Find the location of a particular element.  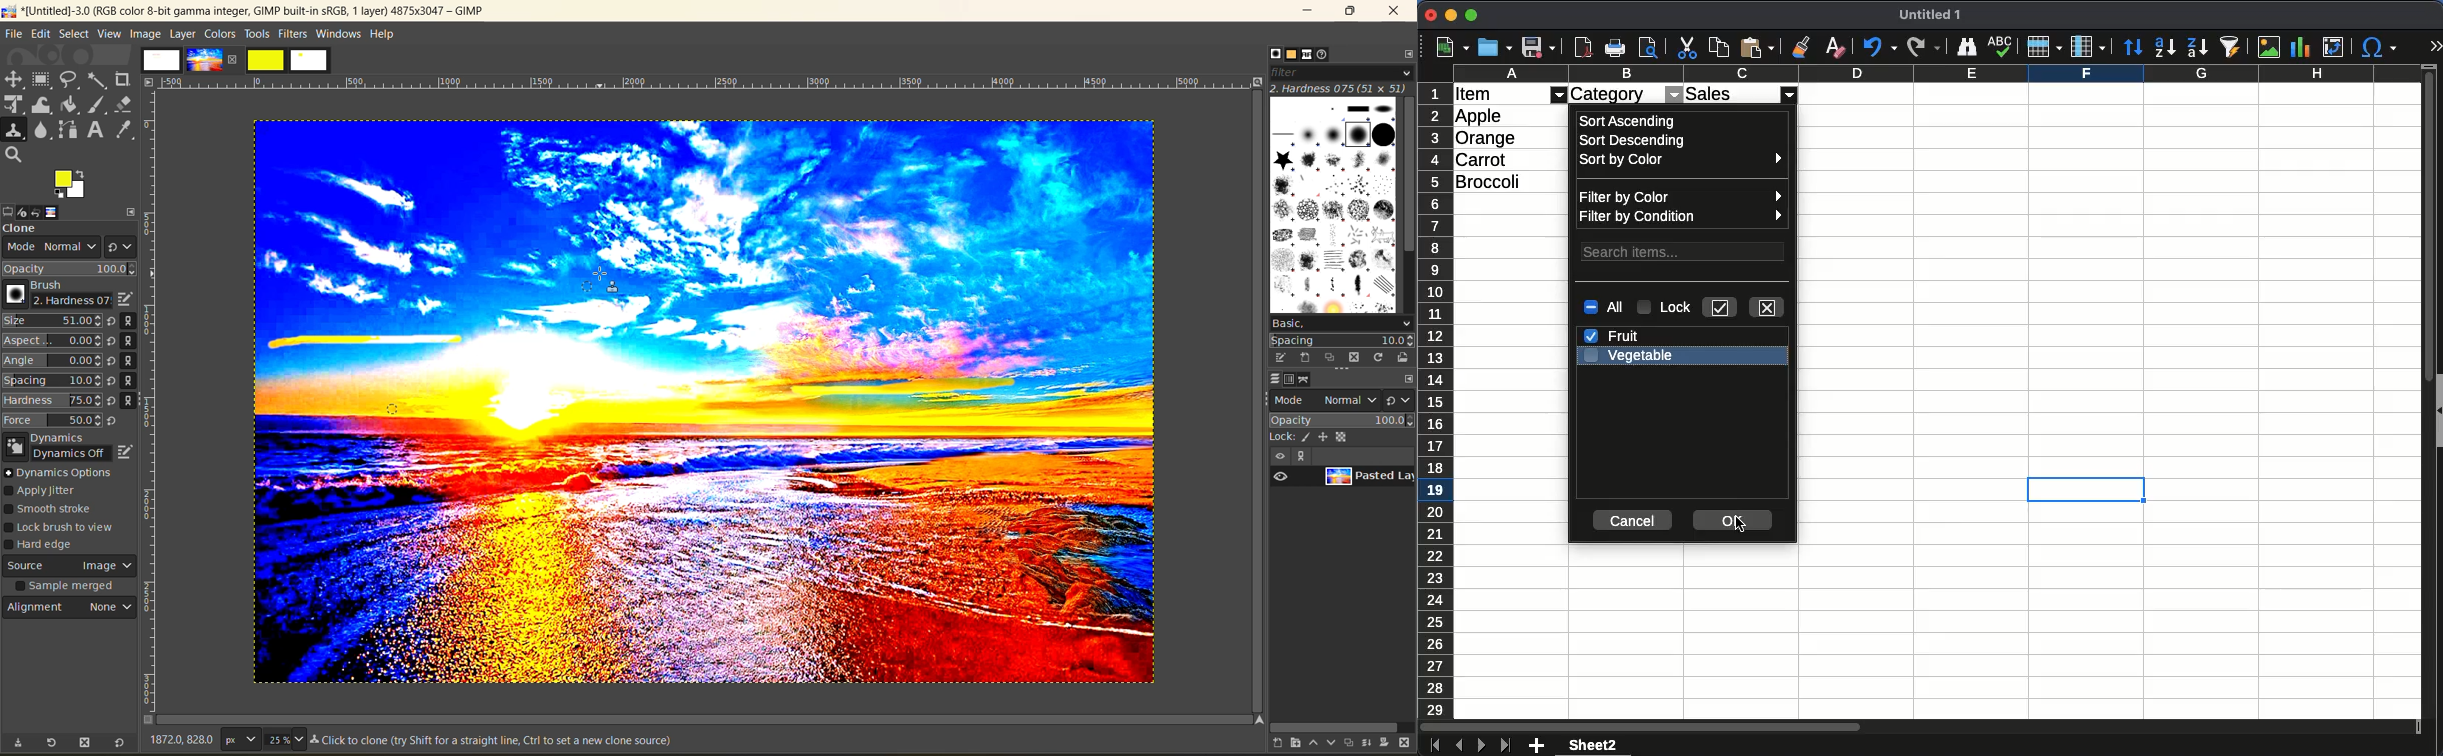

filters is located at coordinates (295, 33).